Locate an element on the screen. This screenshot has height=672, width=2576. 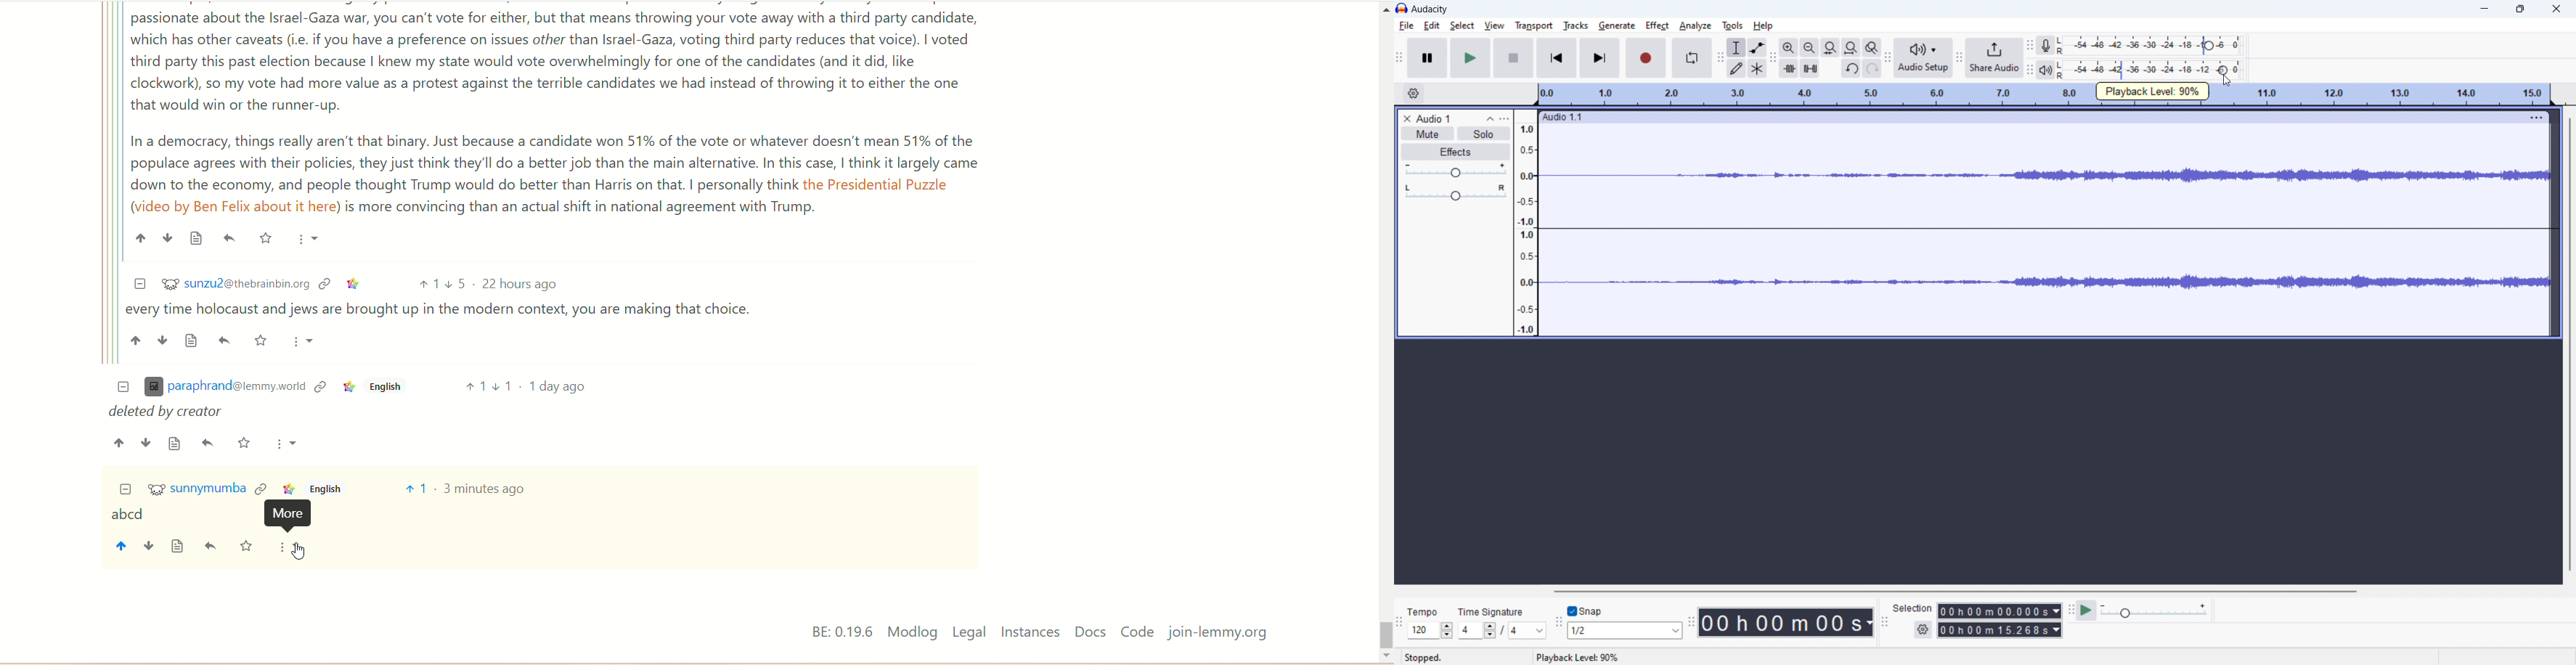
skip to last is located at coordinates (1600, 58).